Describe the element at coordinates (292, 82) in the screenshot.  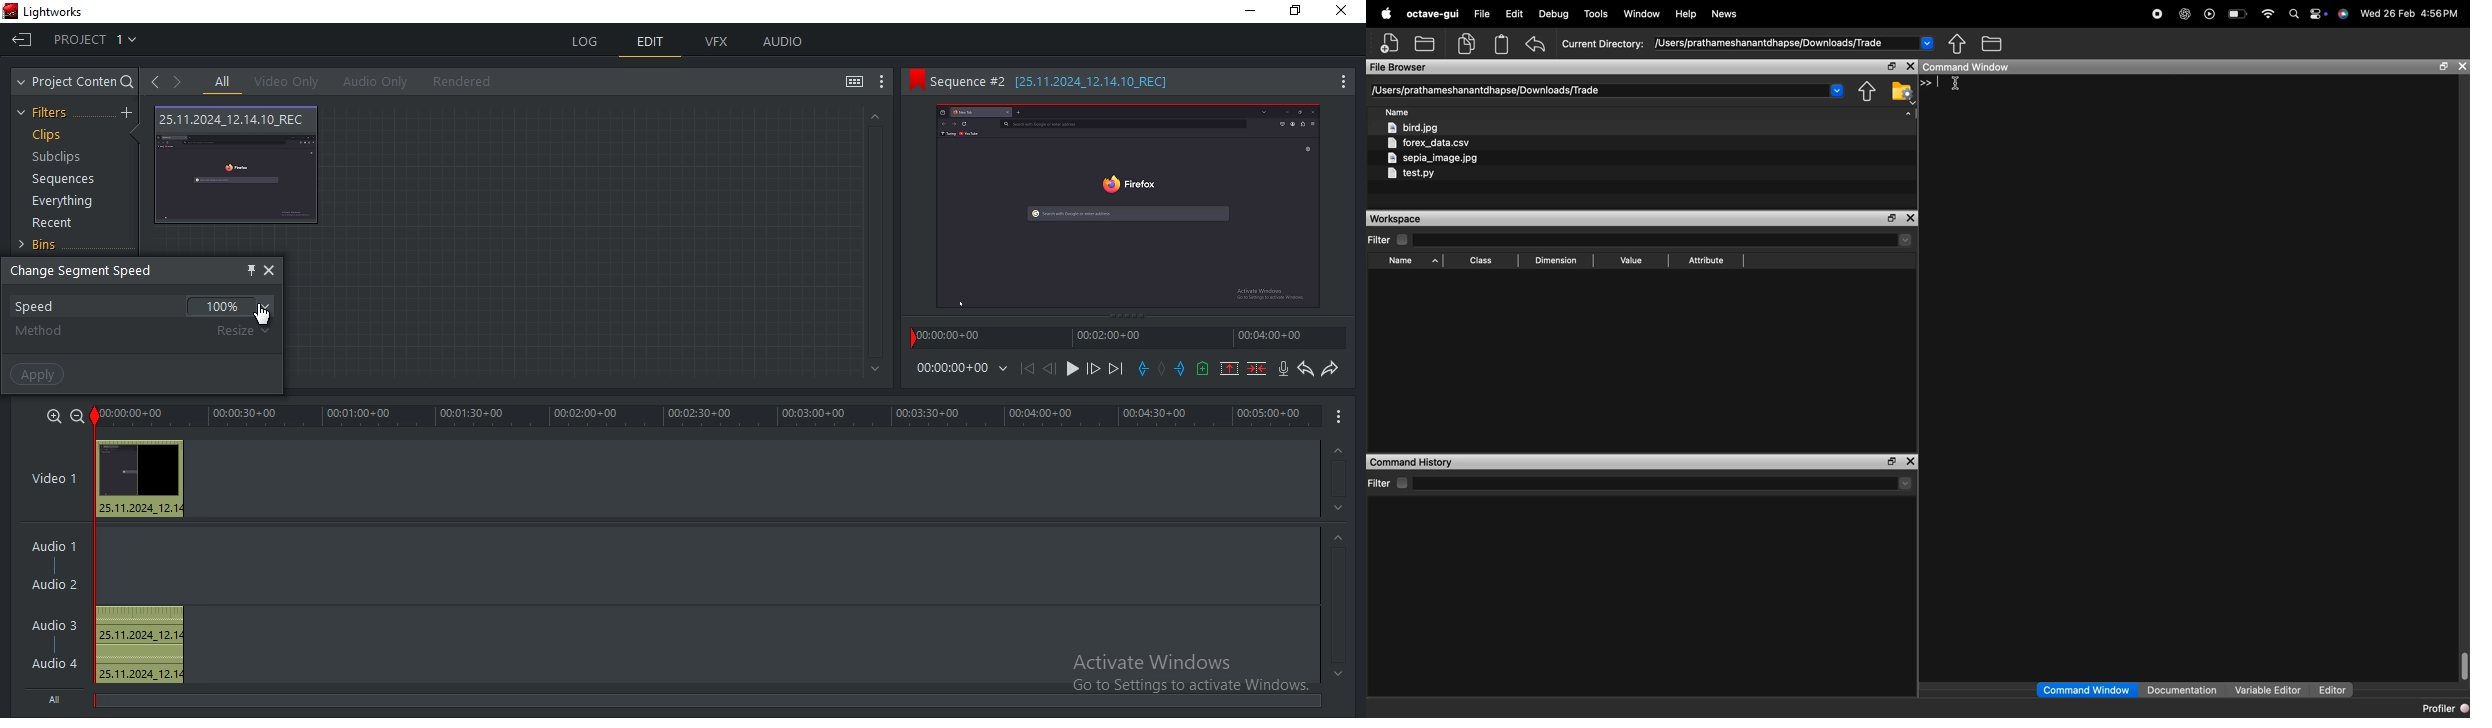
I see `video only` at that location.